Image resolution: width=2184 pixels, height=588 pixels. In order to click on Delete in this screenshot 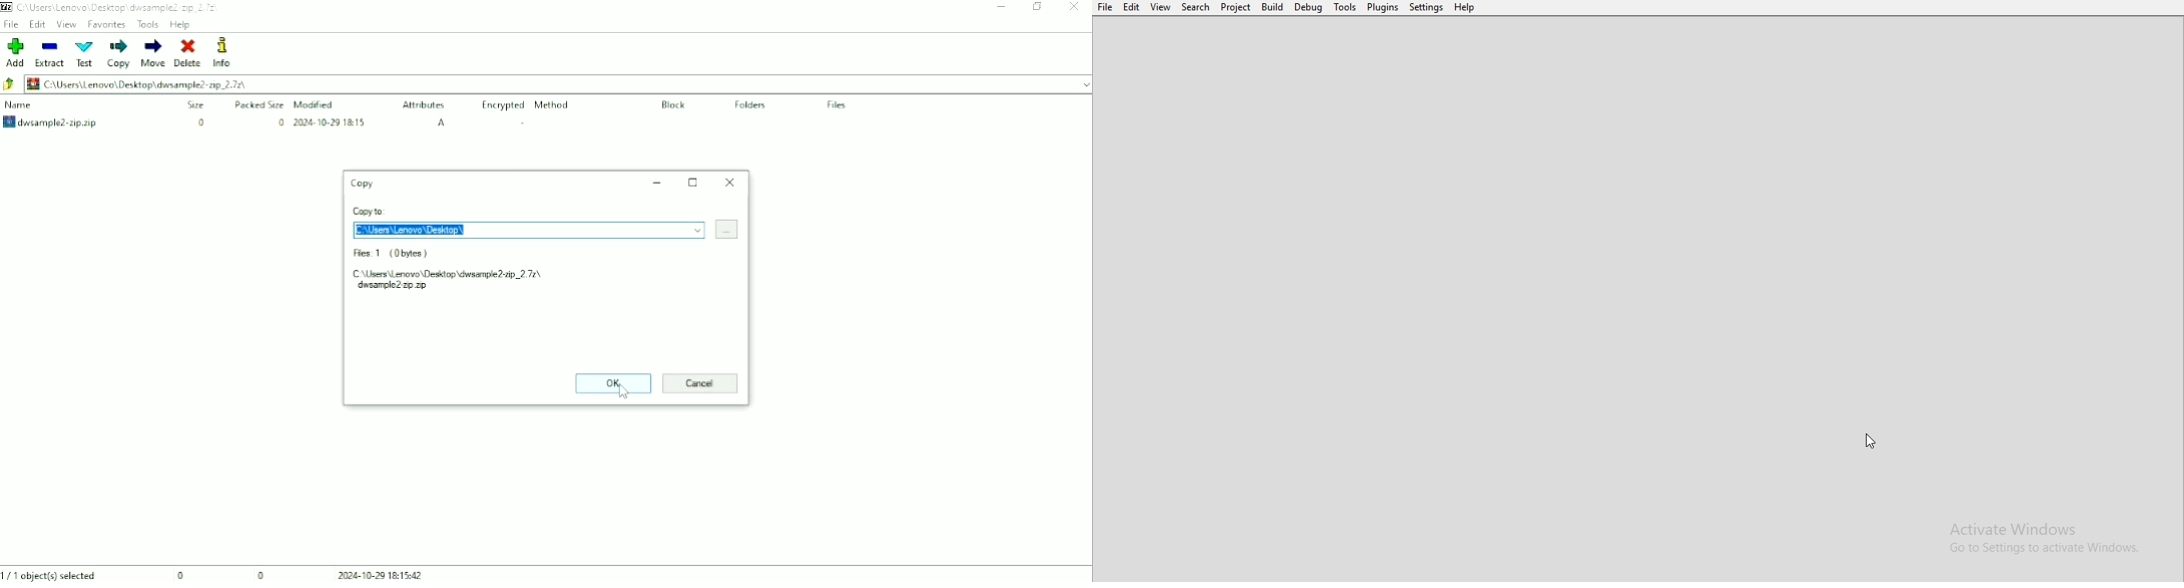, I will do `click(187, 53)`.